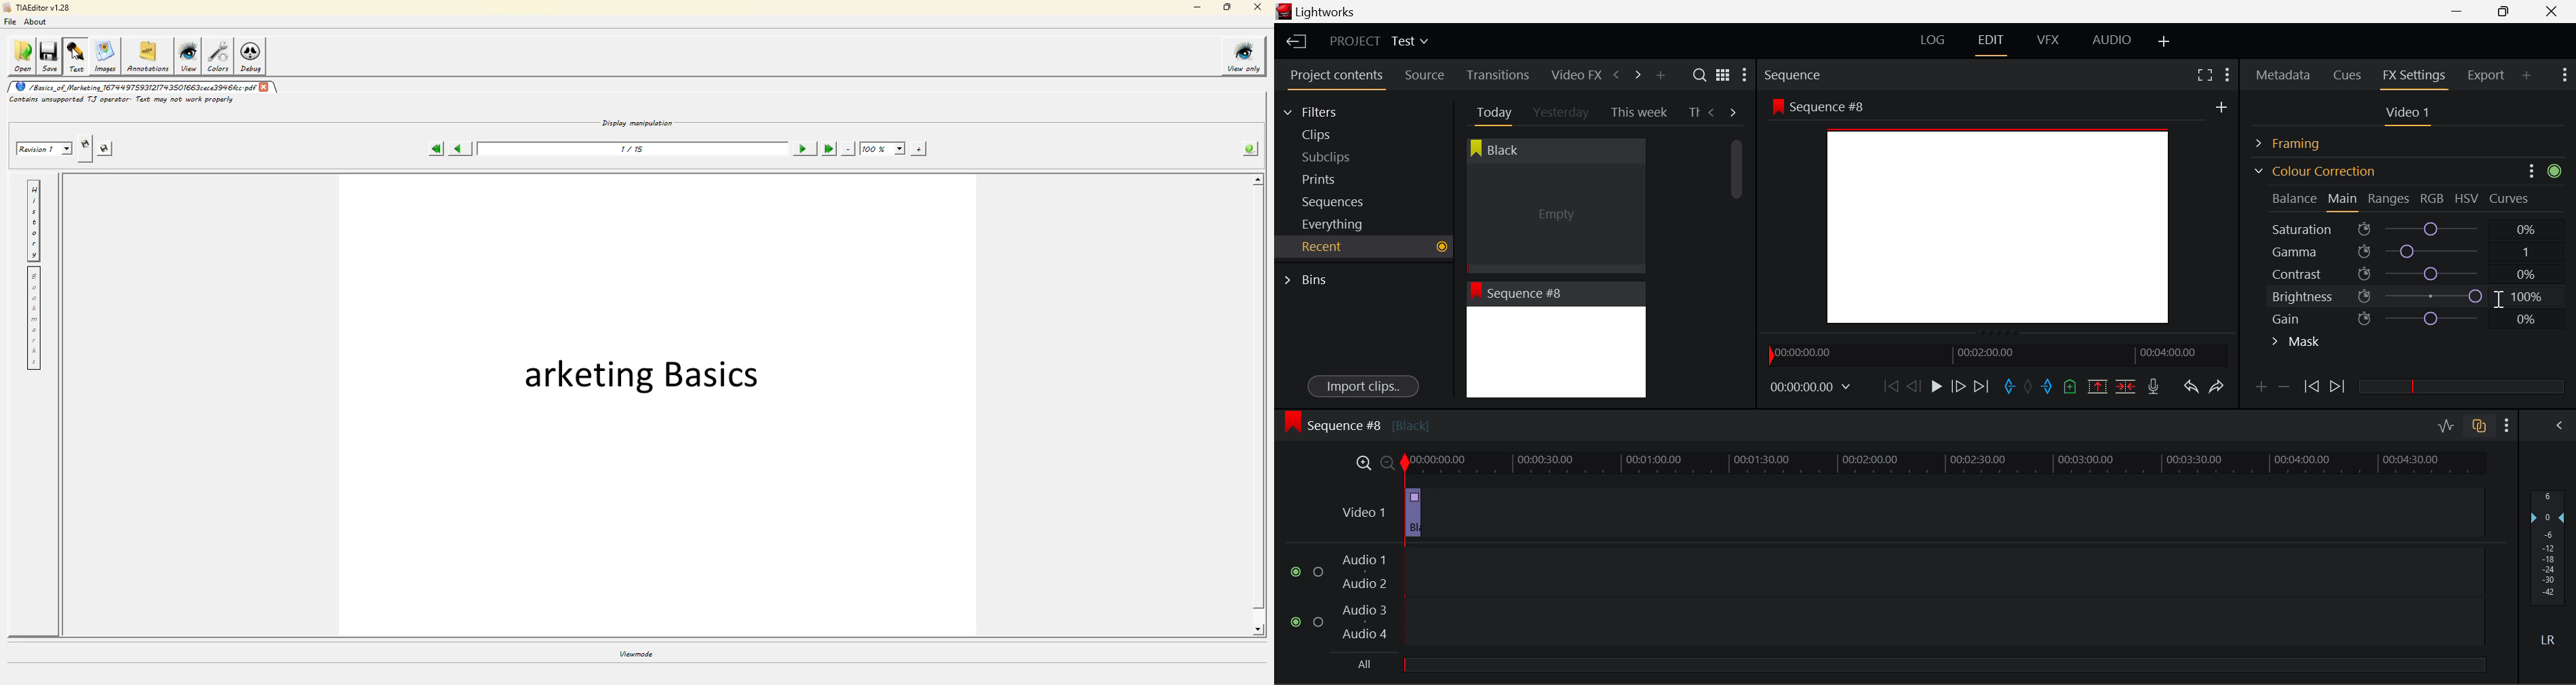 The image size is (2576, 700). I want to click on FX Settings Panel Open, so click(2415, 77).